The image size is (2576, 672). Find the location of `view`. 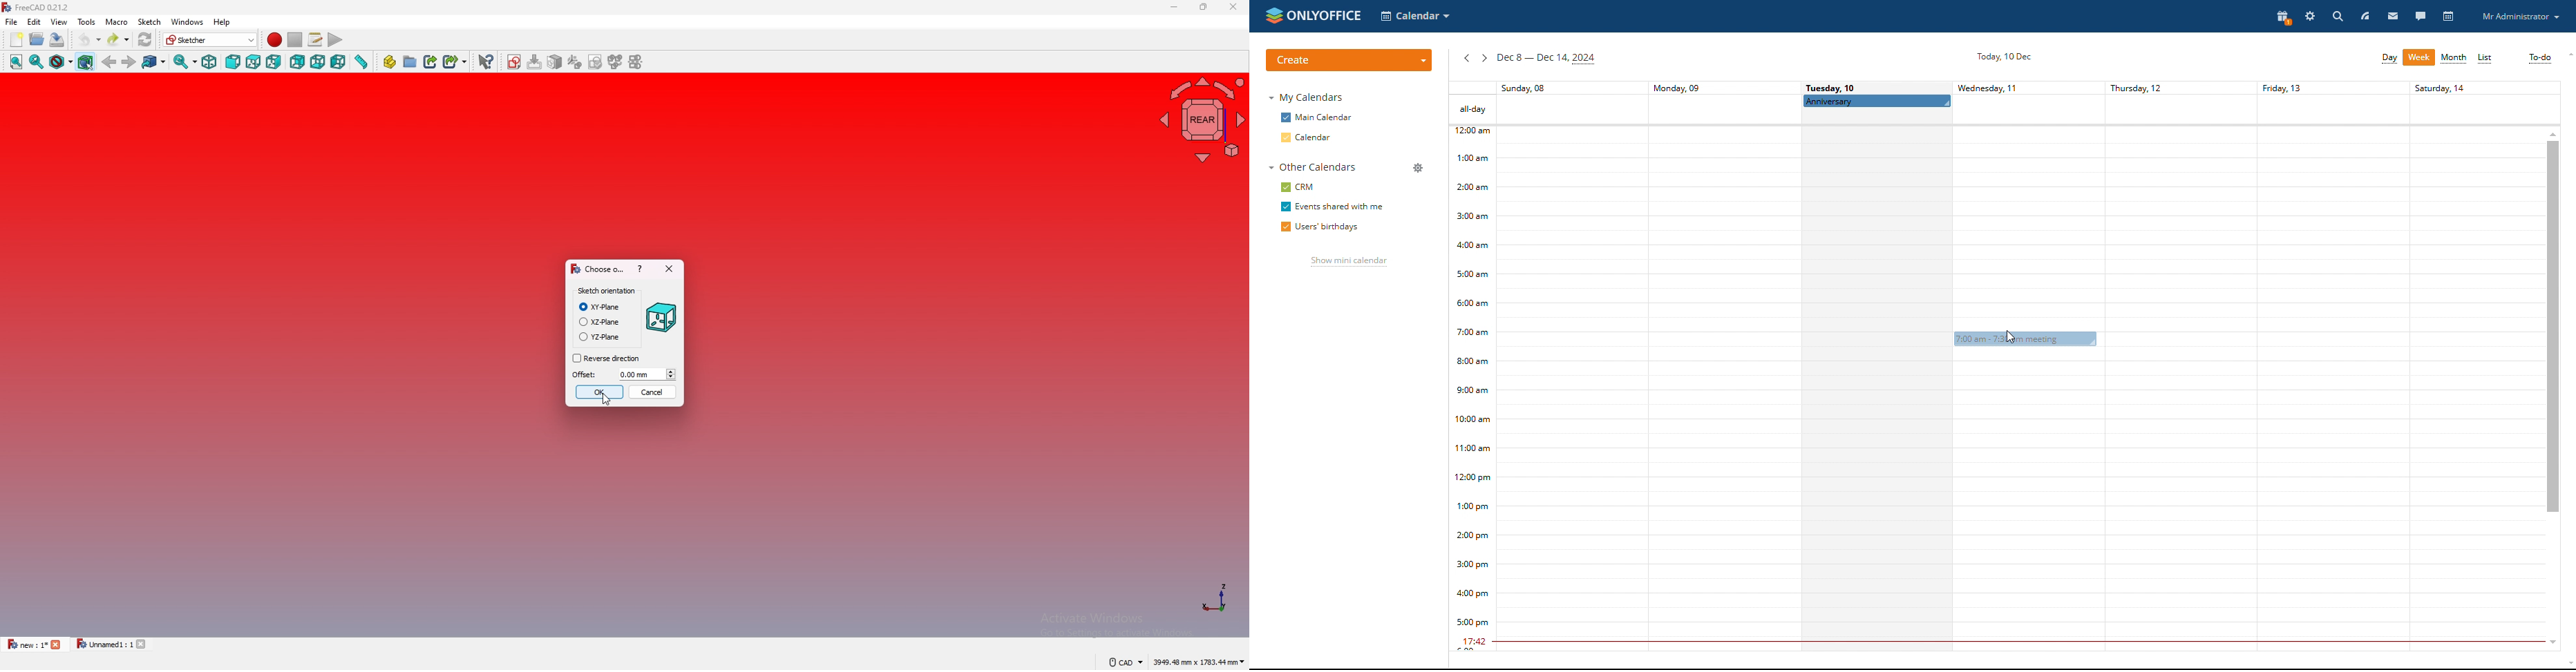

view is located at coordinates (59, 21).